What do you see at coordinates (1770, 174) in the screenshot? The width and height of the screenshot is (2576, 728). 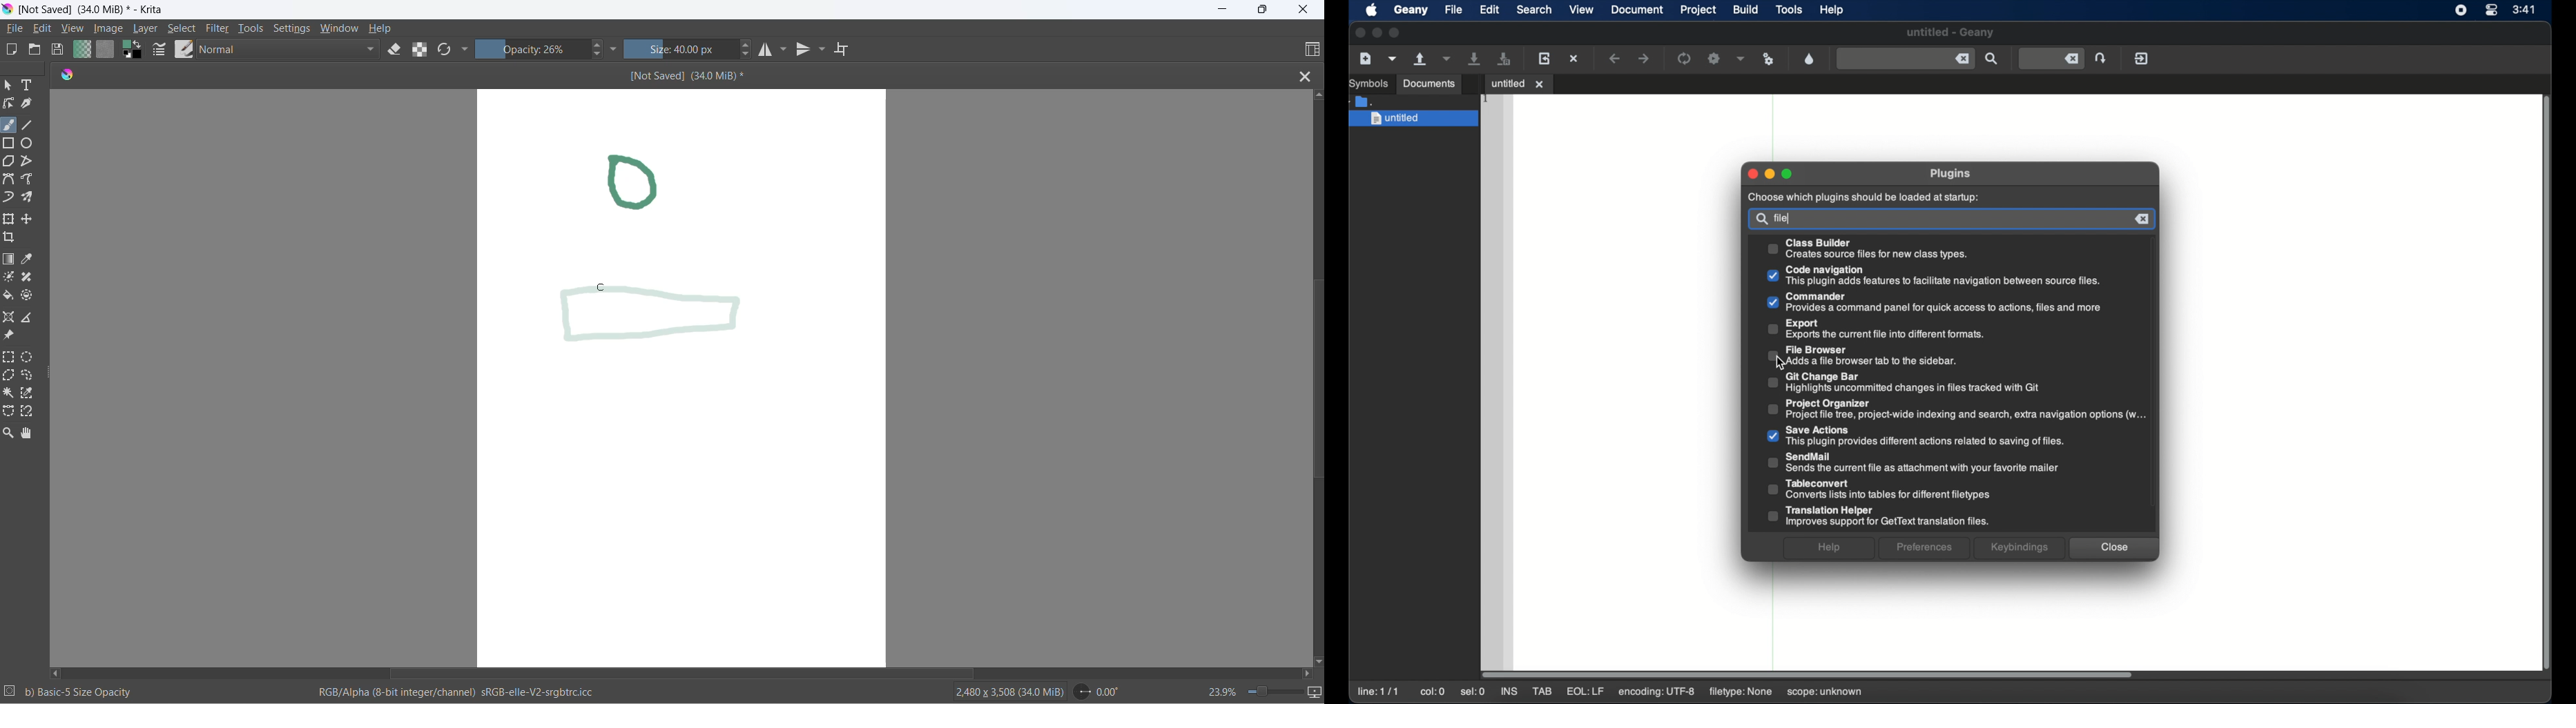 I see `` at bounding box center [1770, 174].